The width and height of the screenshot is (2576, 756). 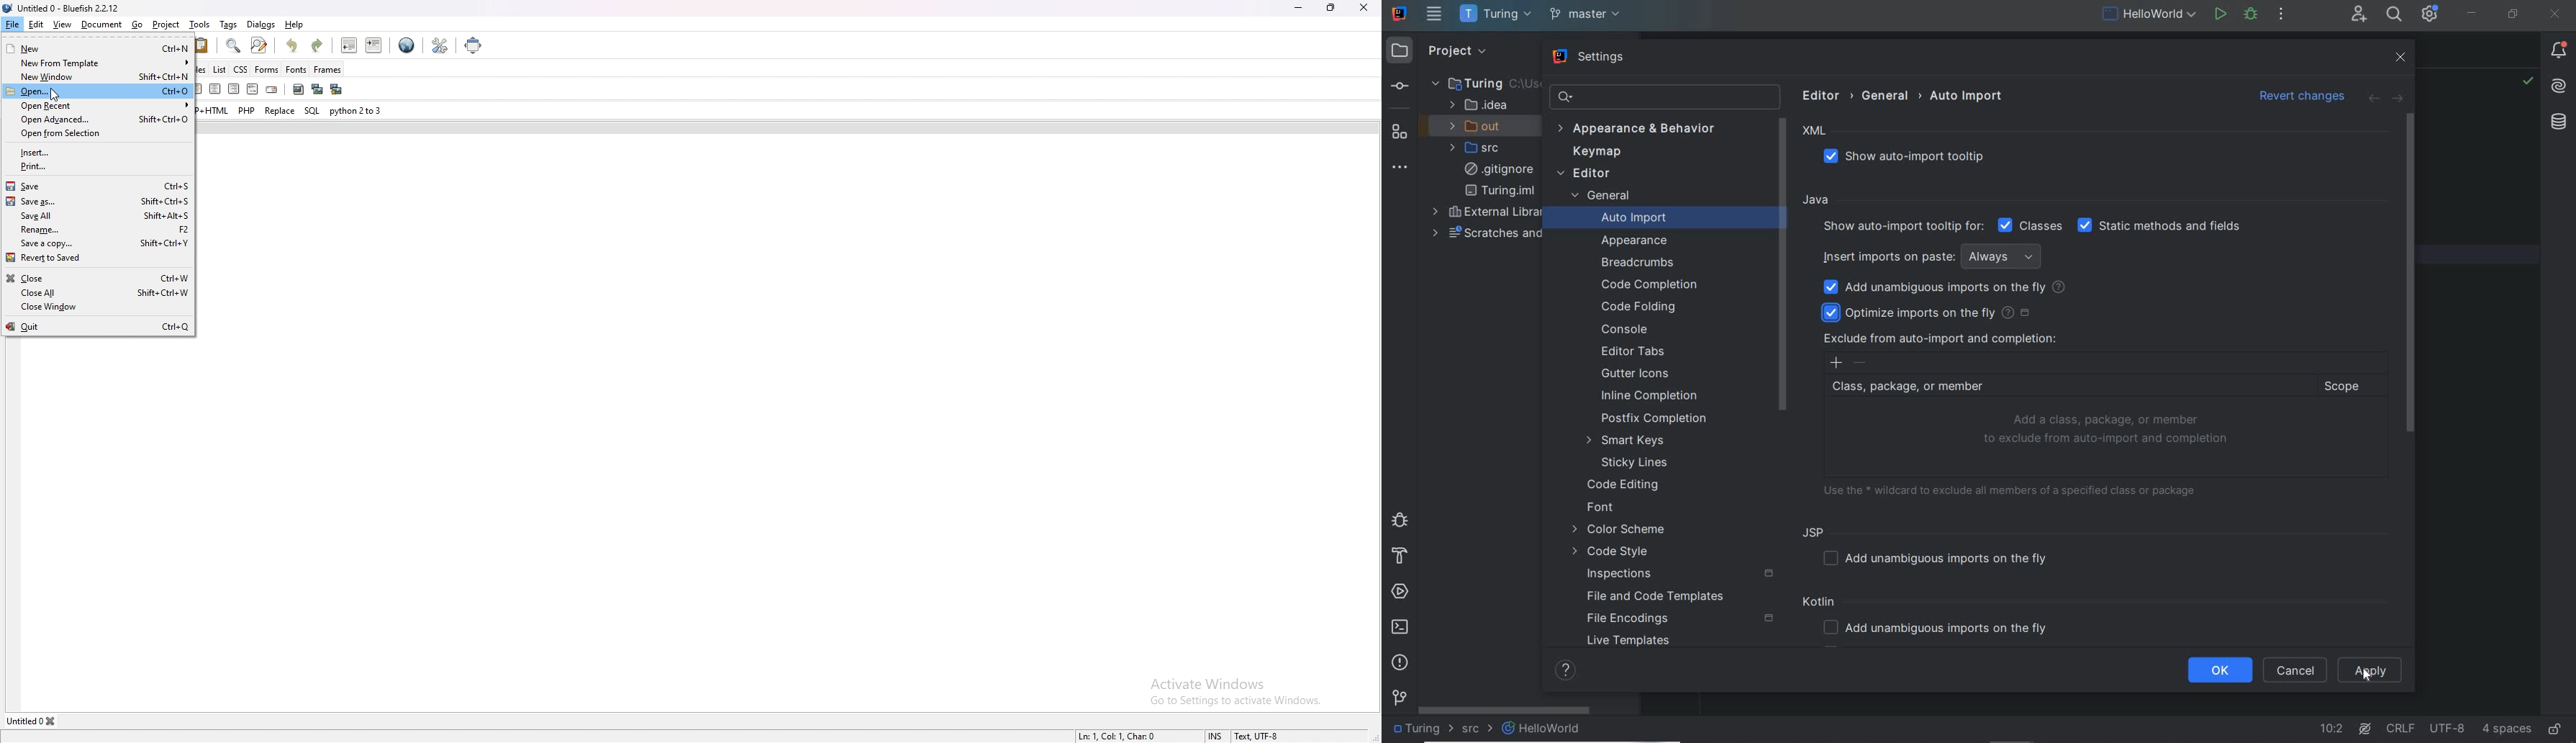 I want to click on Ctri+N., so click(x=176, y=49).